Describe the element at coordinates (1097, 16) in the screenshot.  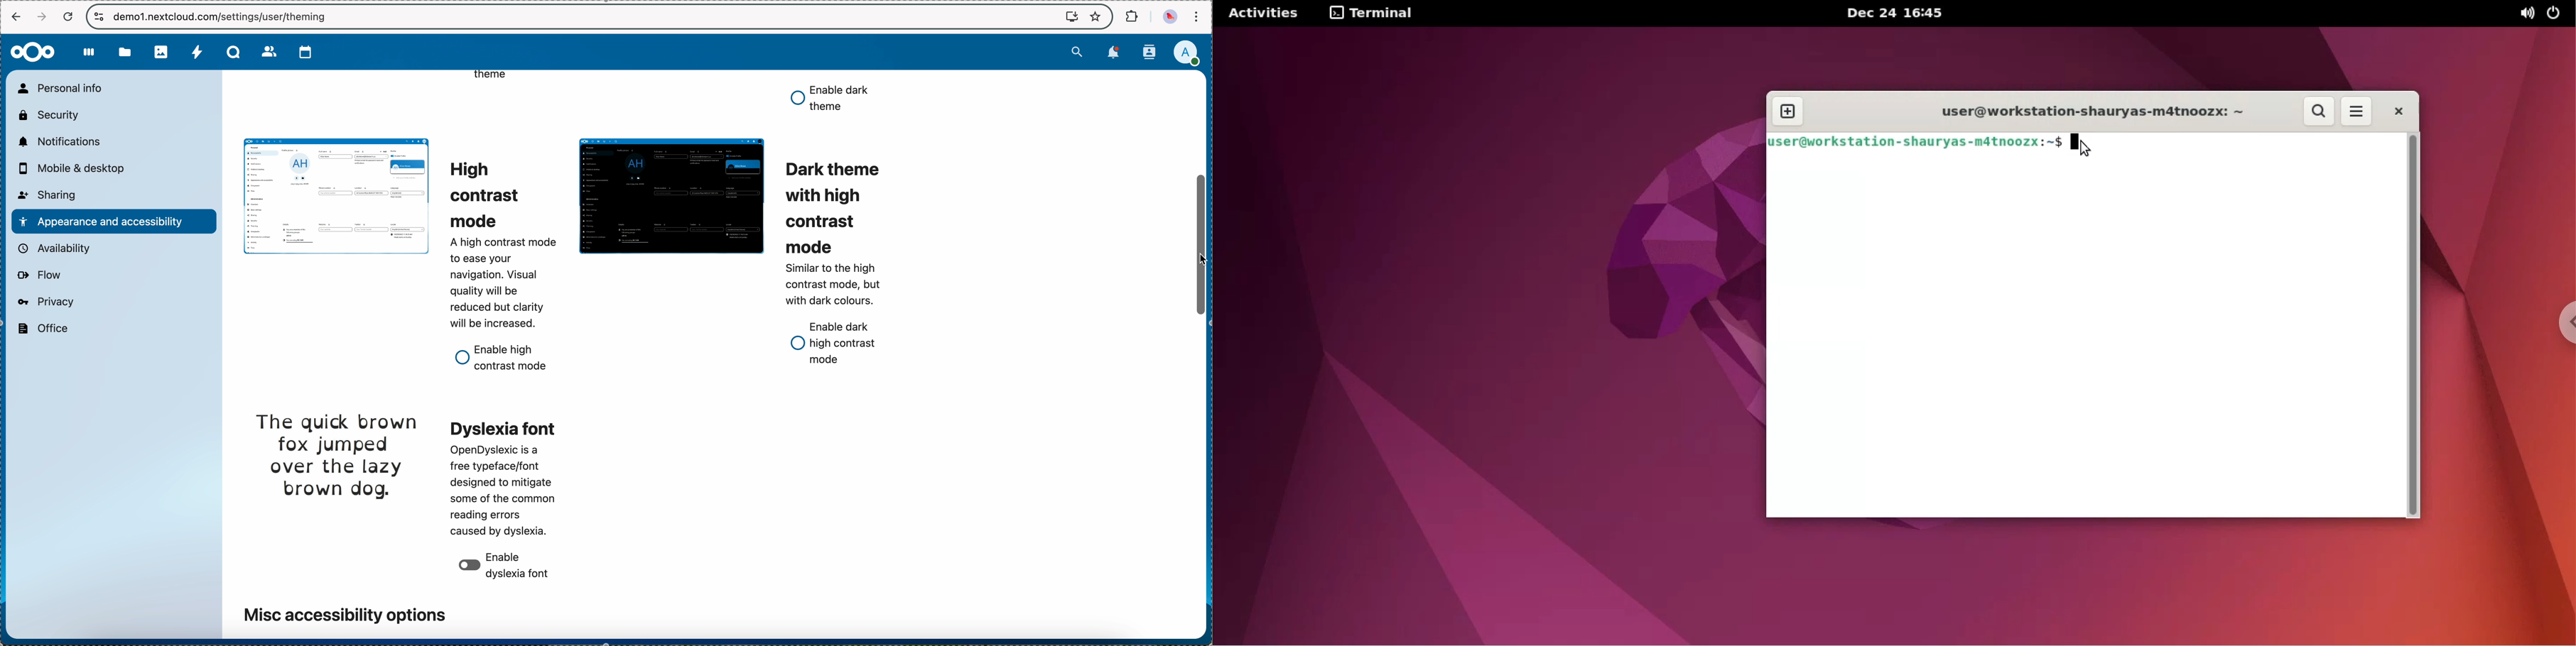
I see `favorites` at that location.